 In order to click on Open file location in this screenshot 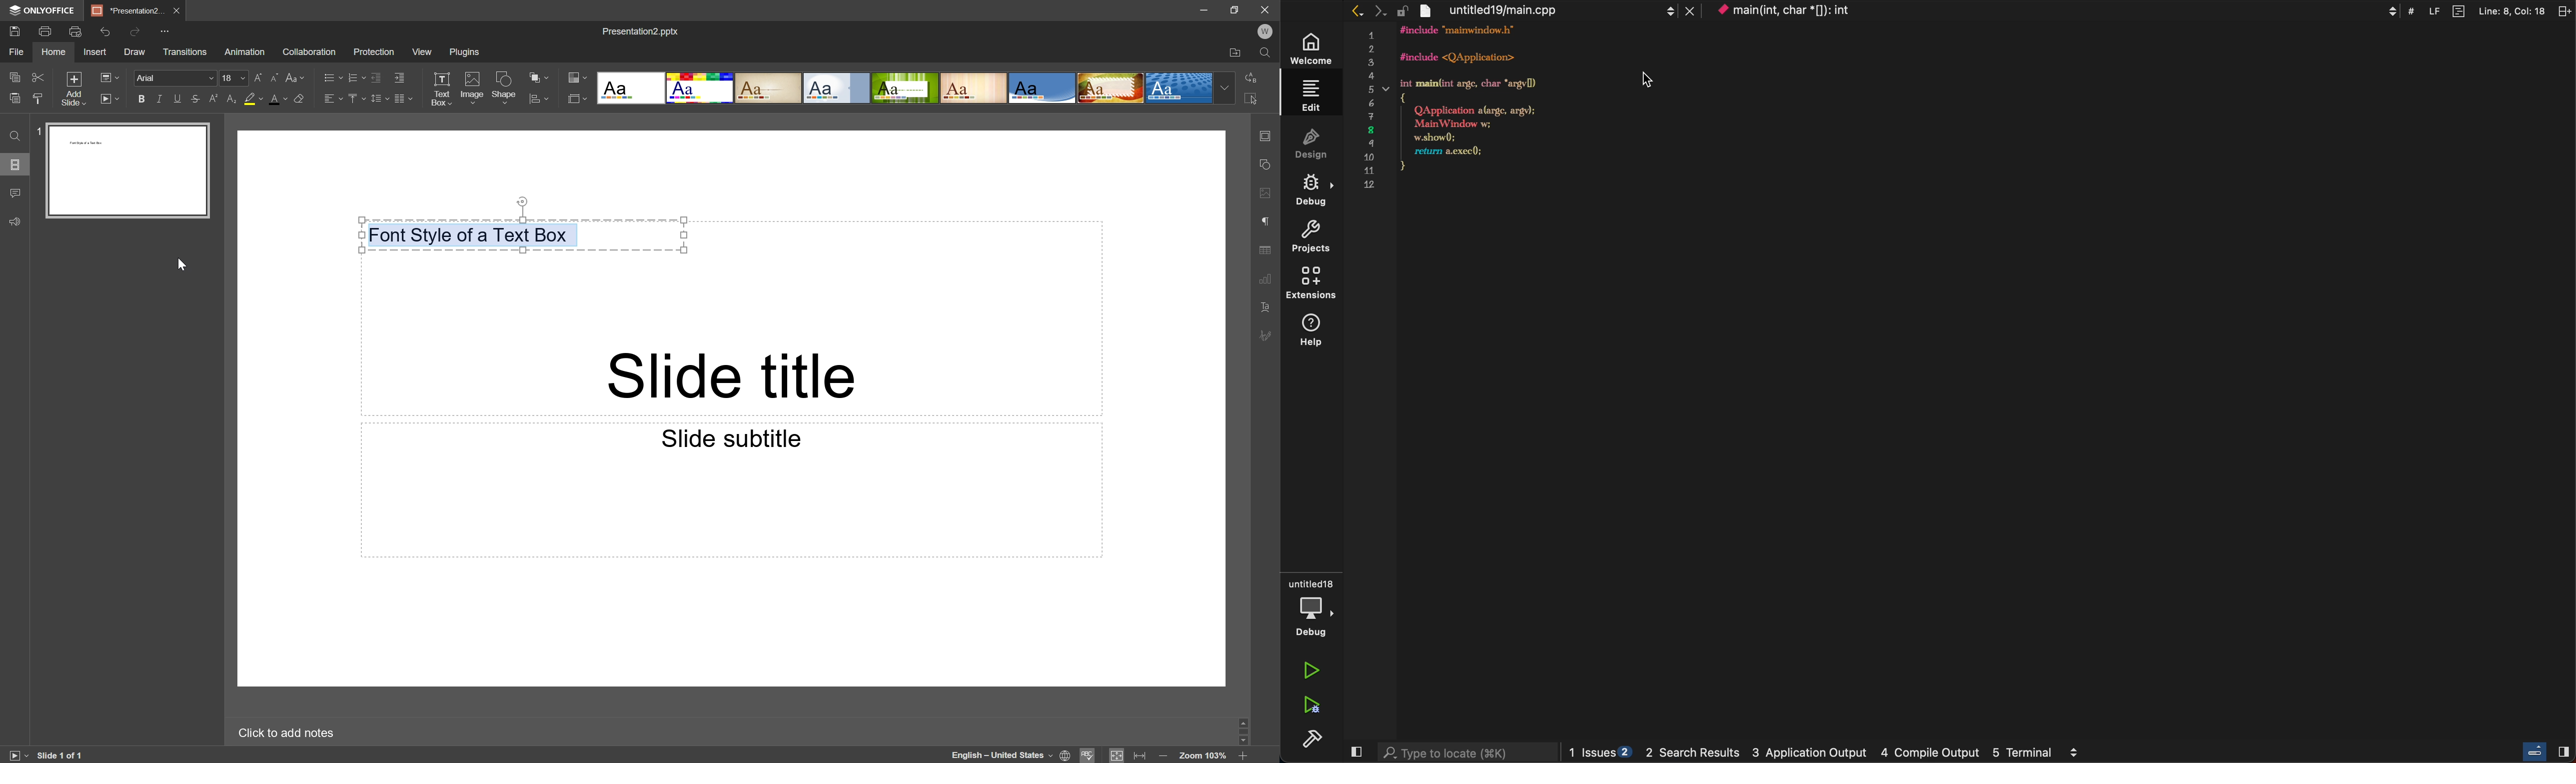, I will do `click(1237, 51)`.